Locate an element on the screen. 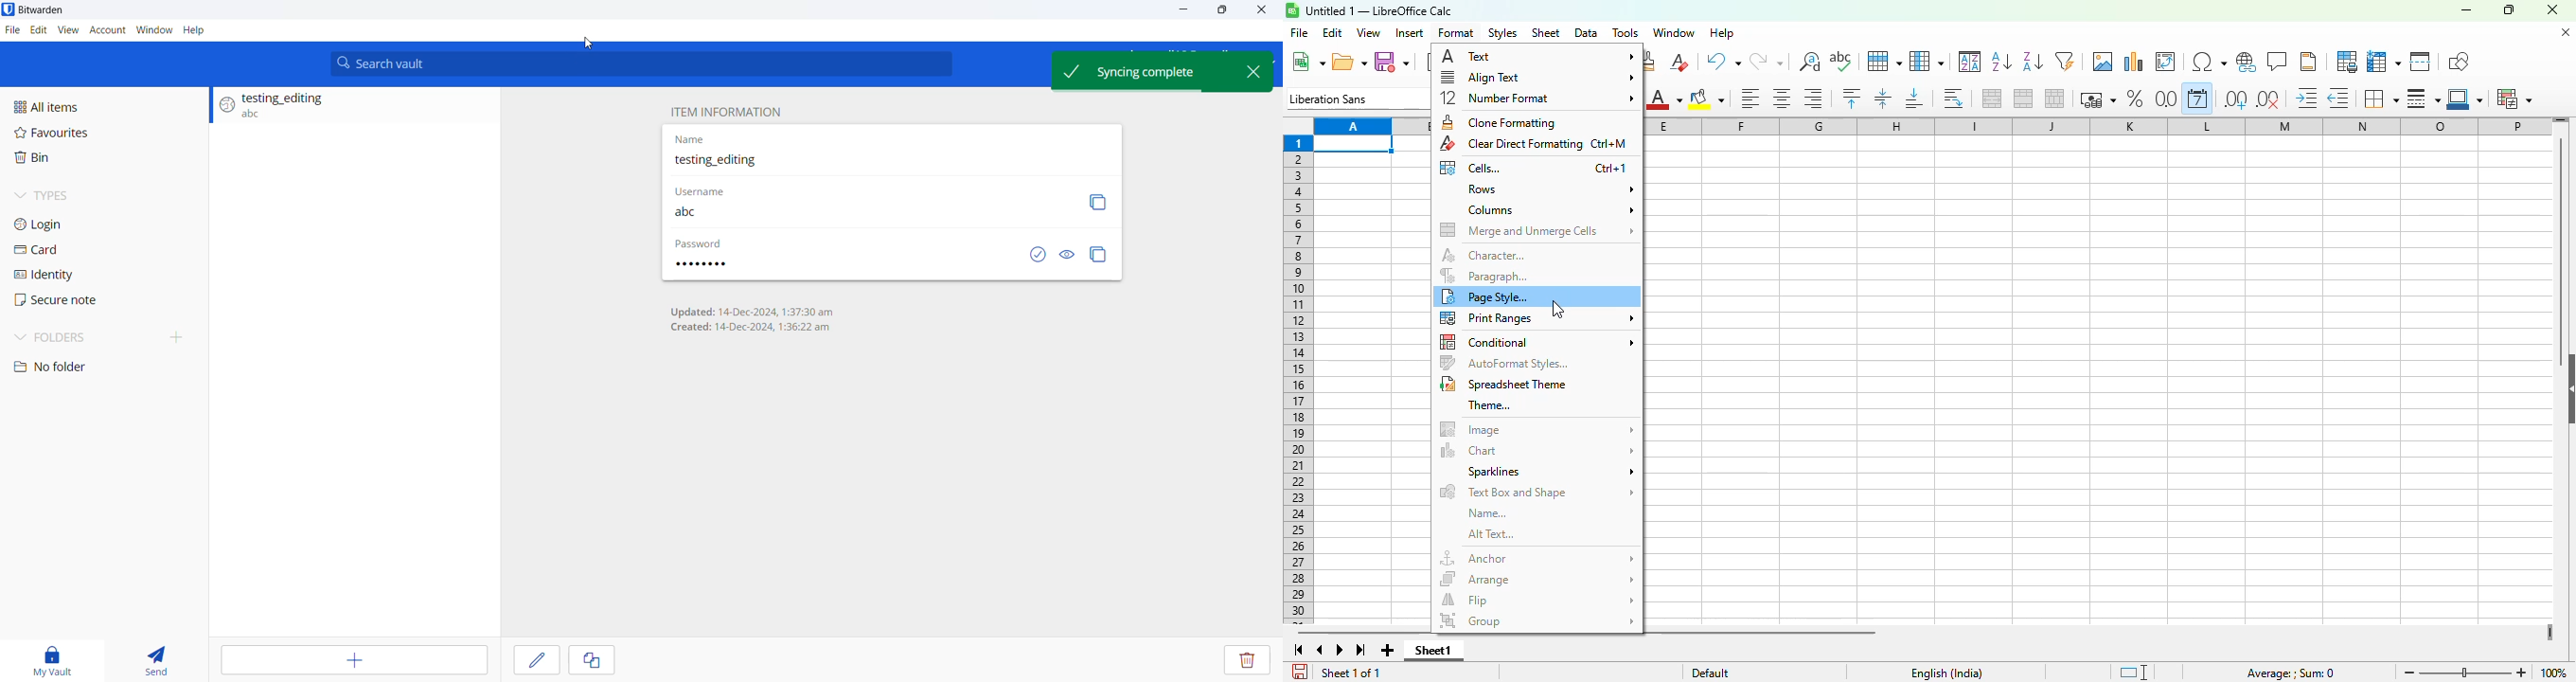  Application name  is located at coordinates (58, 10).